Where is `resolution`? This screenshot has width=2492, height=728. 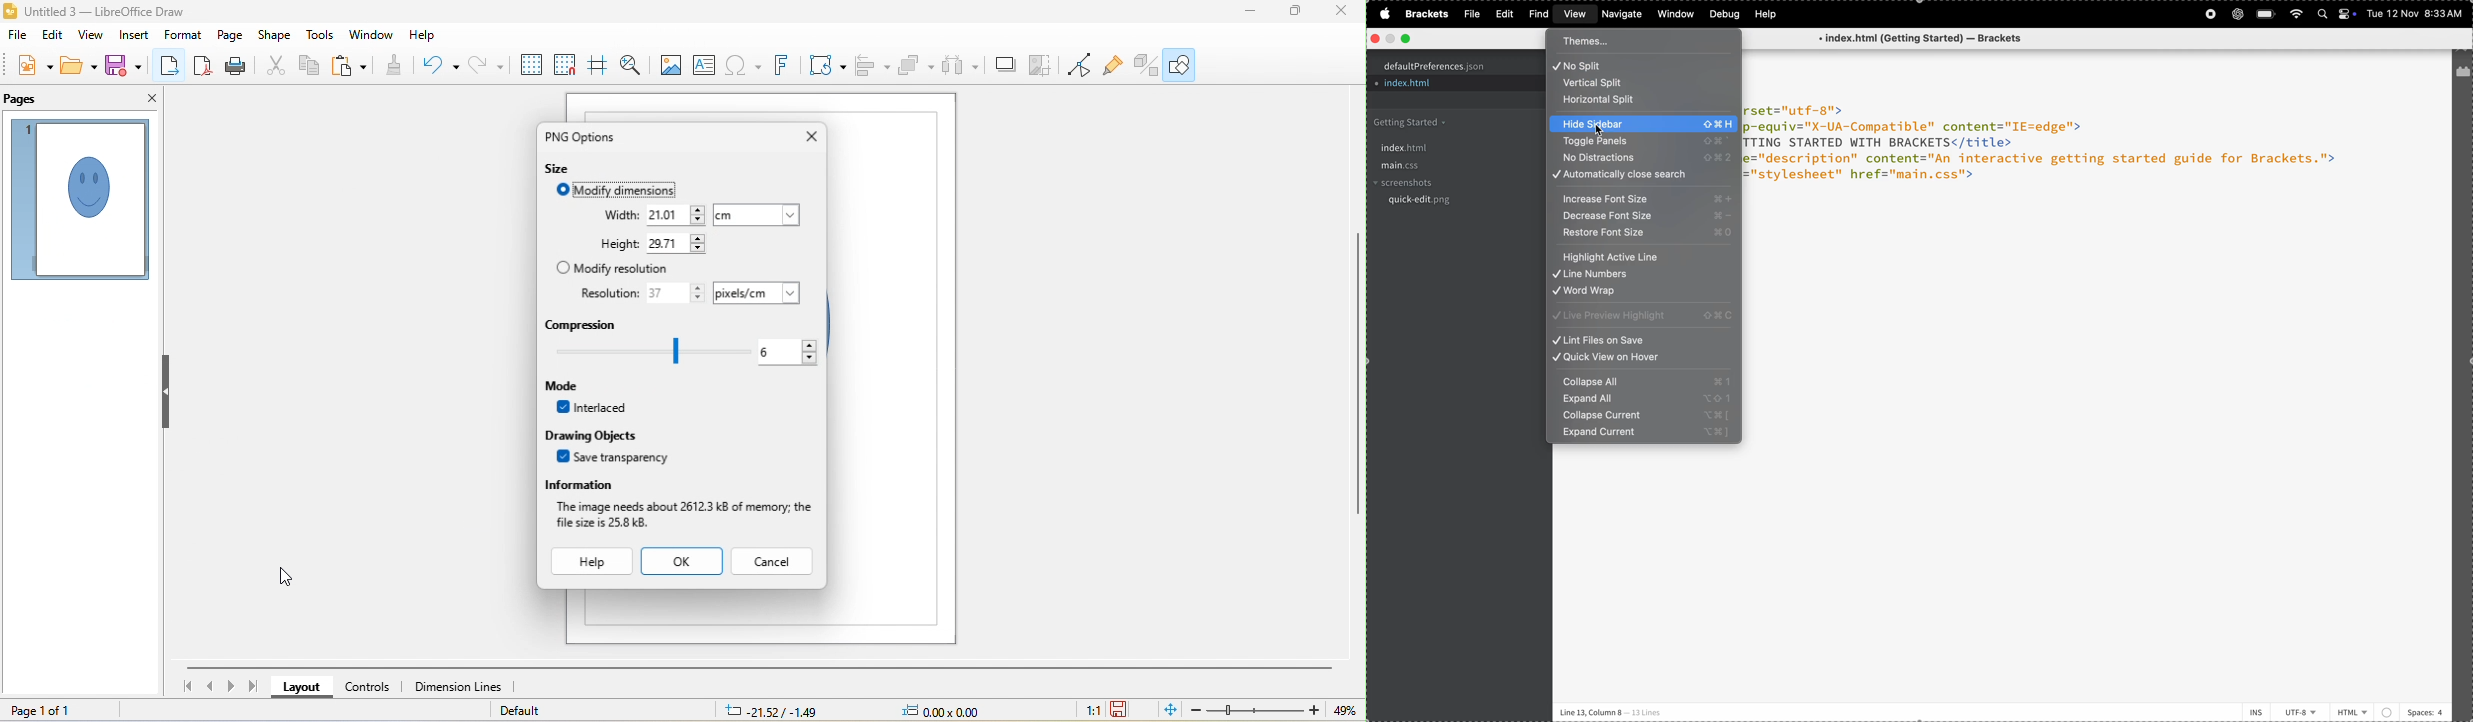
resolution is located at coordinates (643, 295).